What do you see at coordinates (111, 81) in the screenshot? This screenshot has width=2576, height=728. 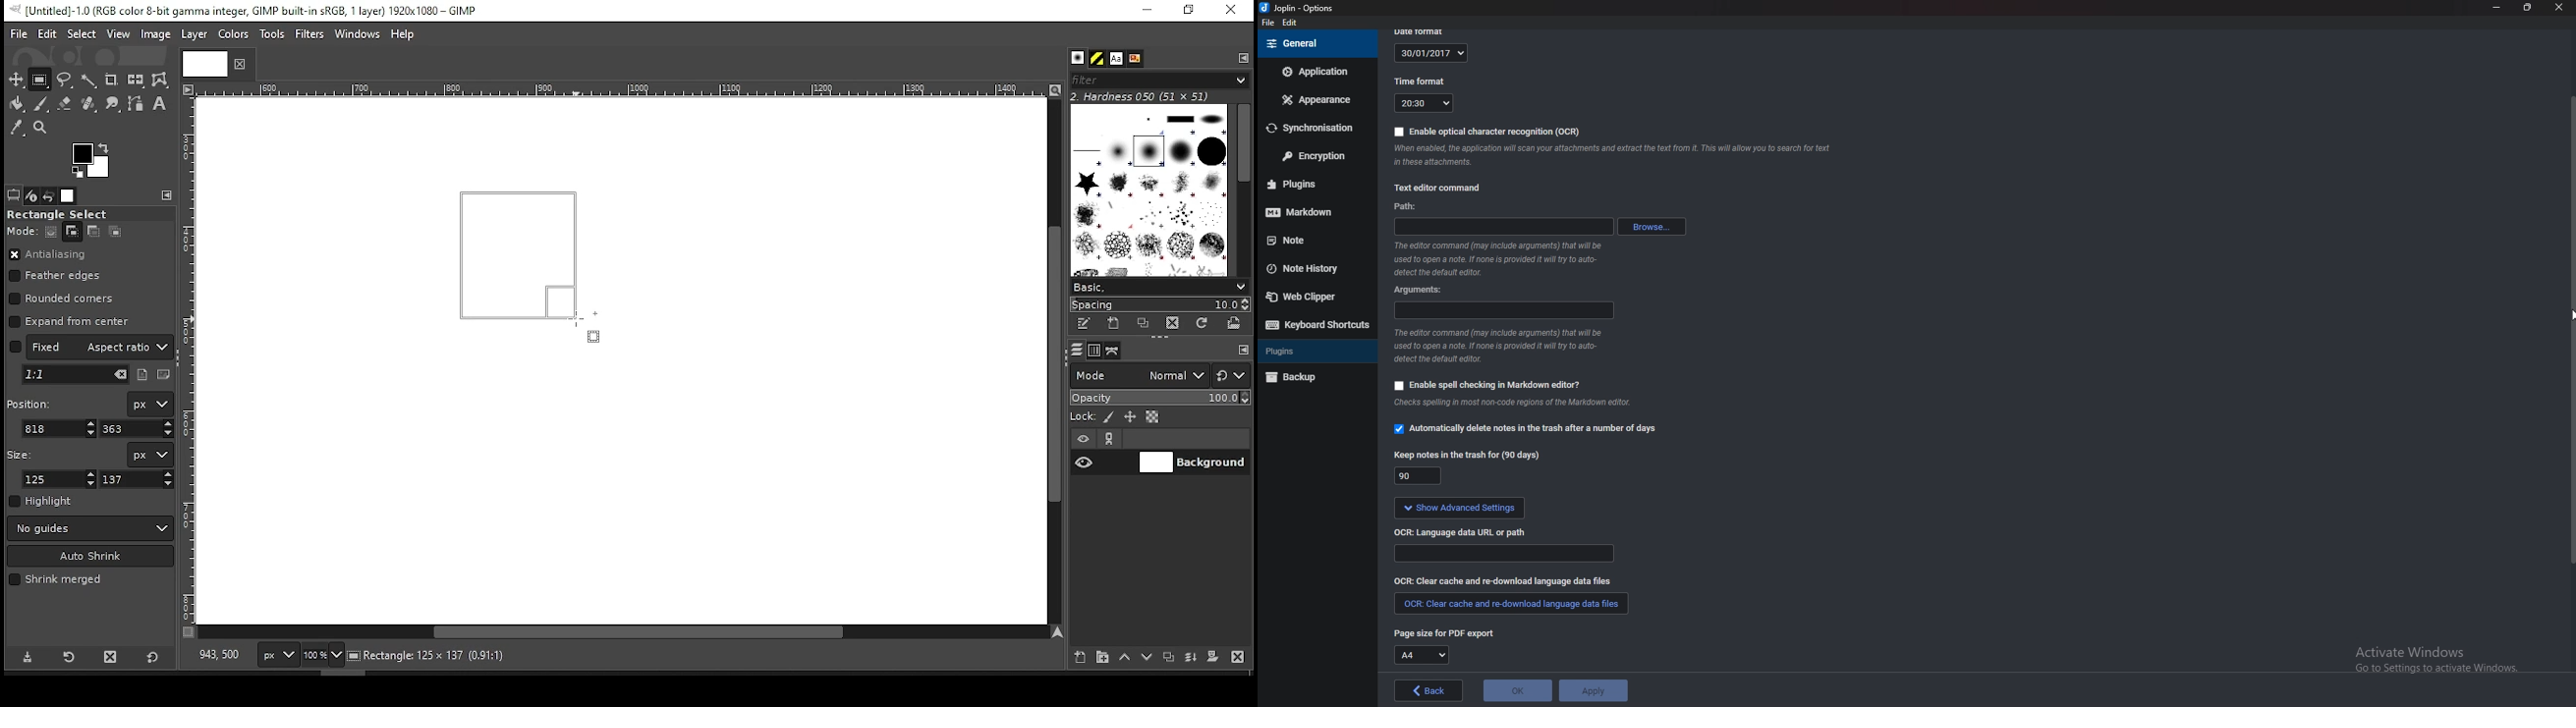 I see `crop  tool` at bounding box center [111, 81].